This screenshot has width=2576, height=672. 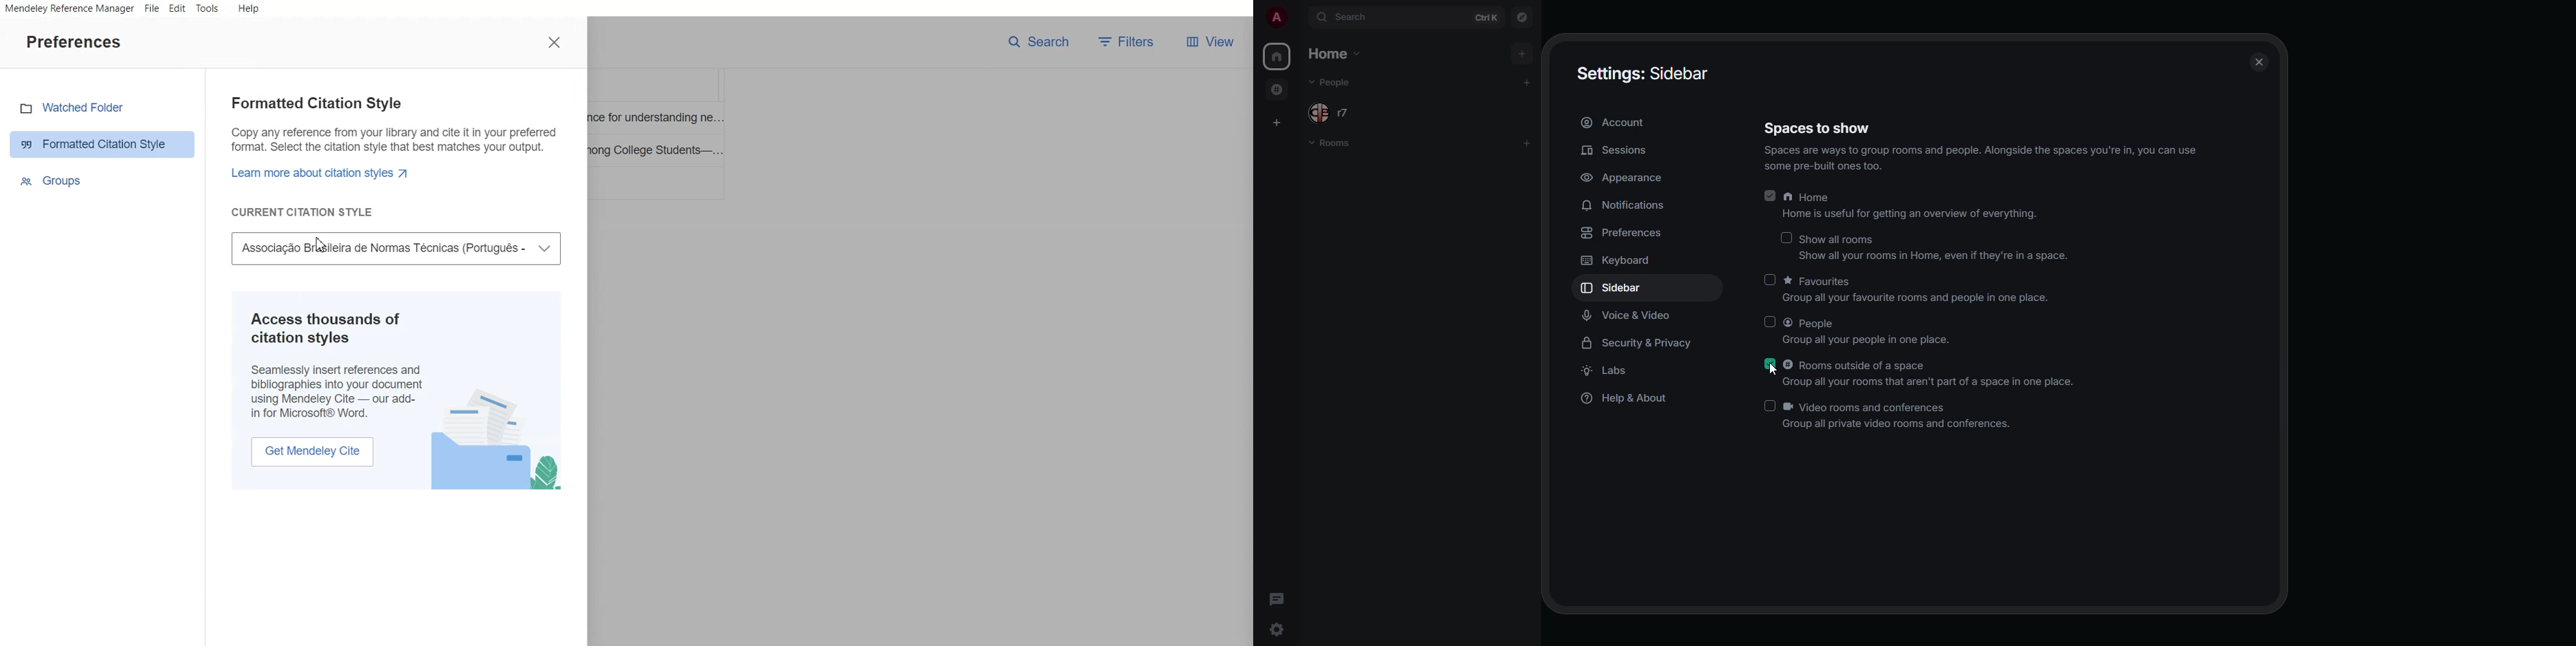 What do you see at coordinates (104, 180) in the screenshot?
I see `Group` at bounding box center [104, 180].